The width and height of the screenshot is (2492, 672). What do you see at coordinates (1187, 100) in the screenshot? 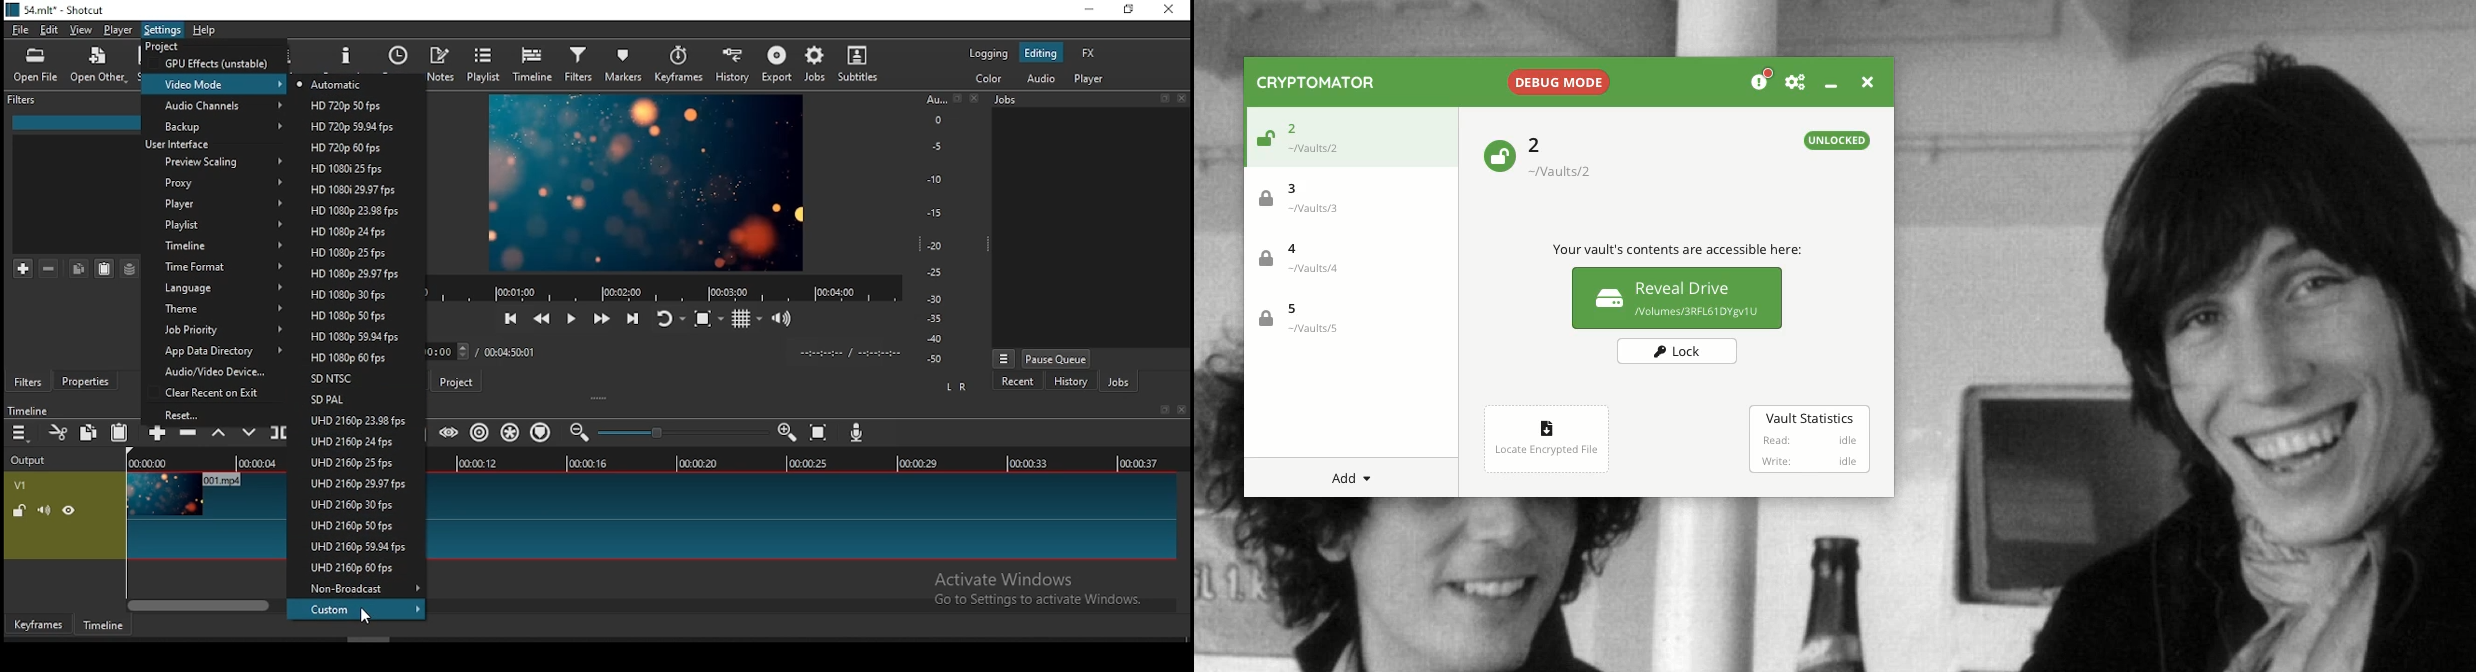
I see `close` at bounding box center [1187, 100].